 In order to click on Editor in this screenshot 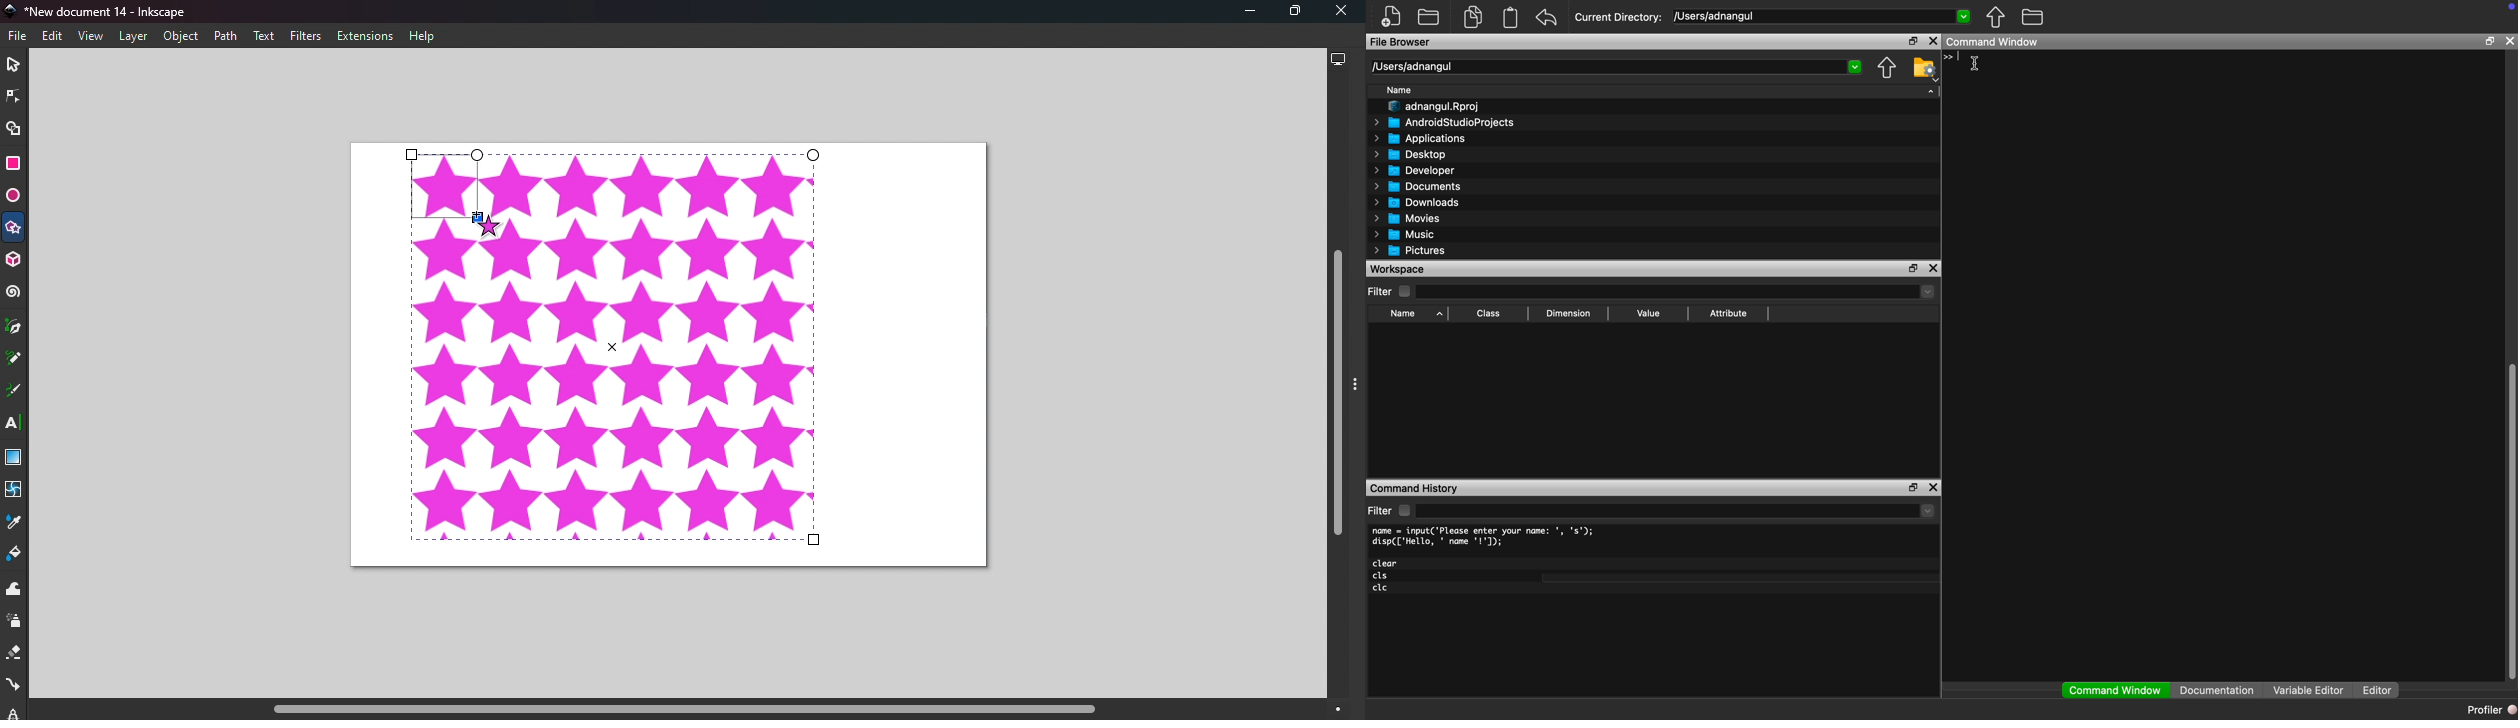, I will do `click(2381, 690)`.